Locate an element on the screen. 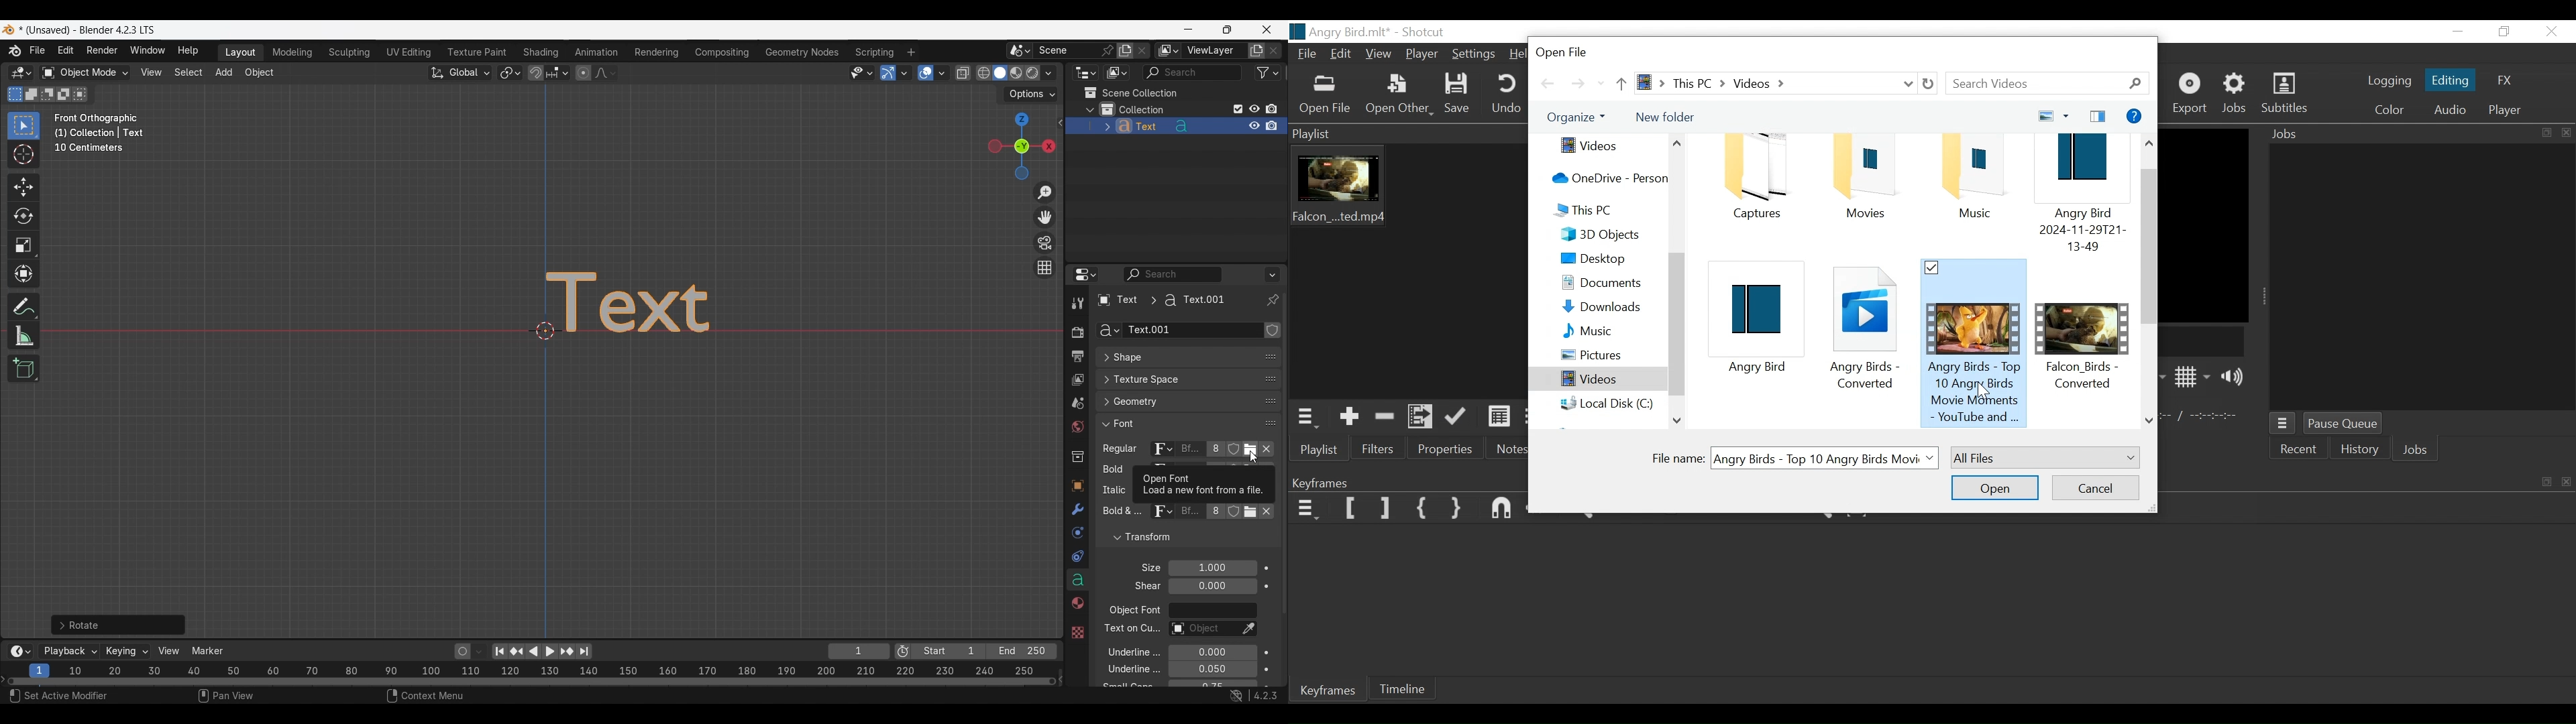 Image resolution: width=2576 pixels, height=728 pixels. Audio is located at coordinates (2453, 110).